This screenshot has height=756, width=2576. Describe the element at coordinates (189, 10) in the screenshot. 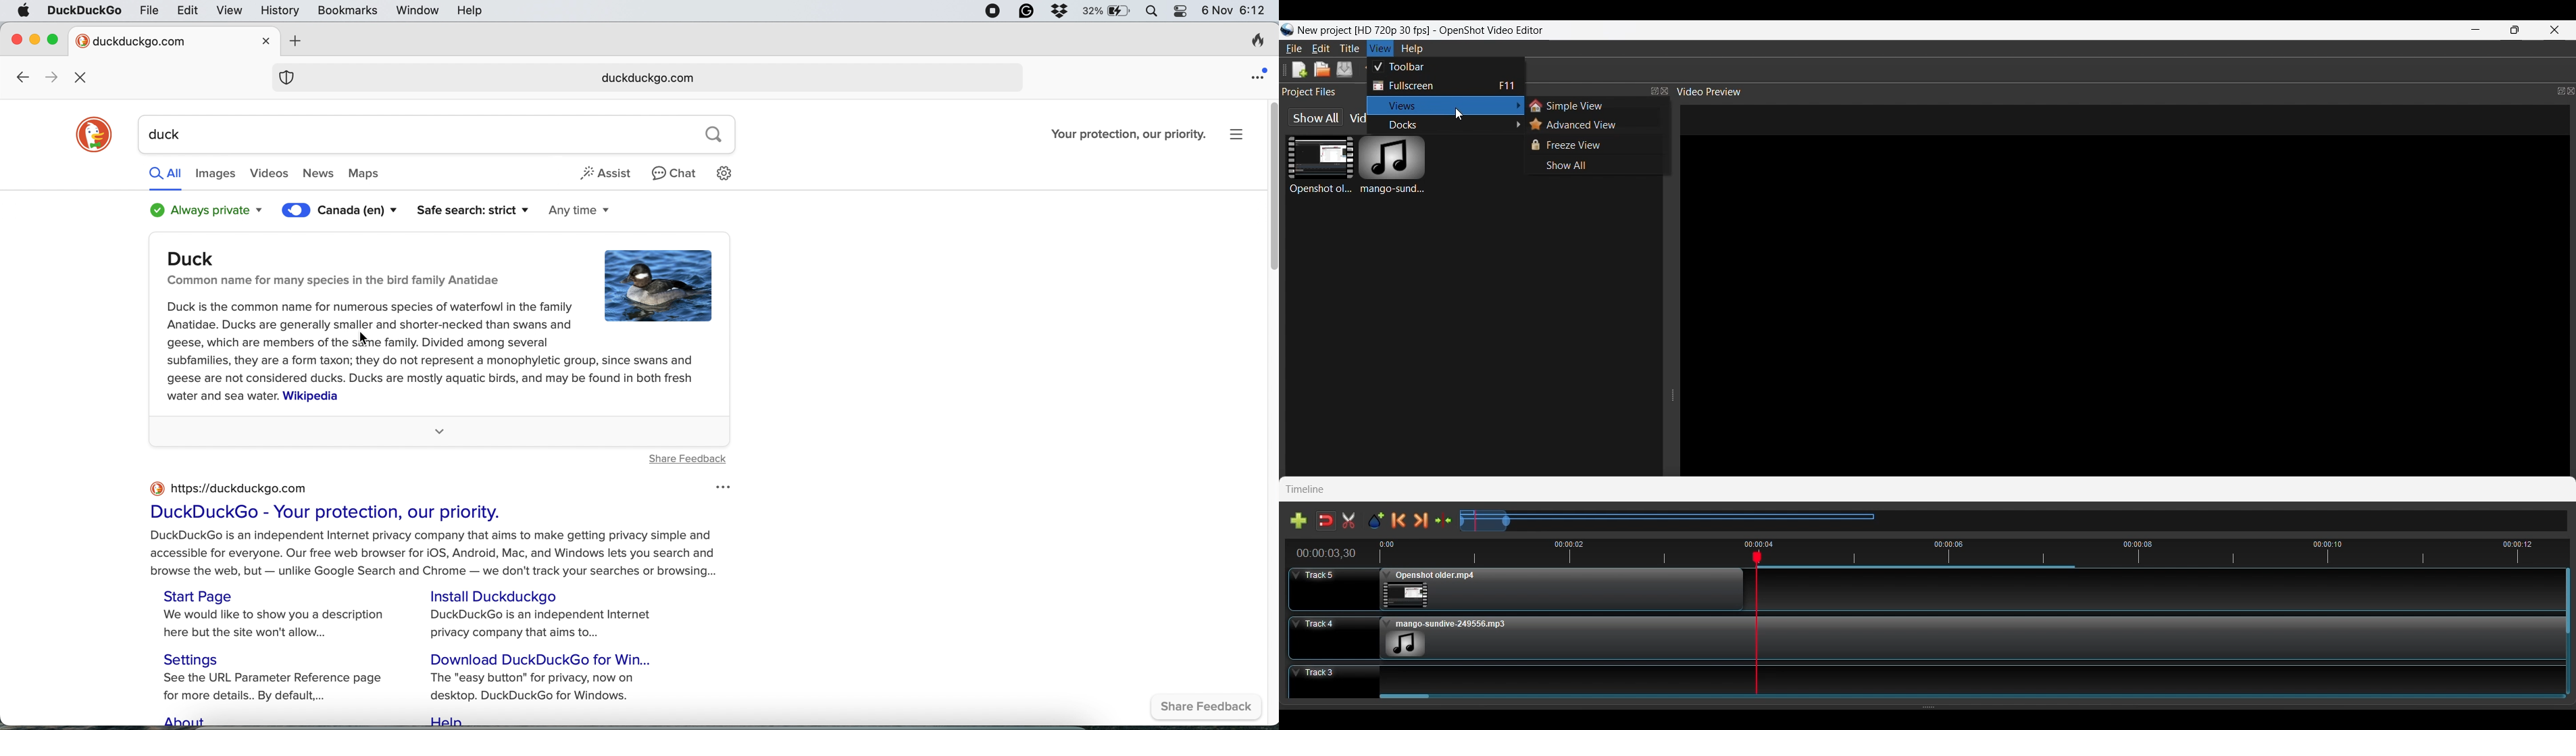

I see `edit` at that location.